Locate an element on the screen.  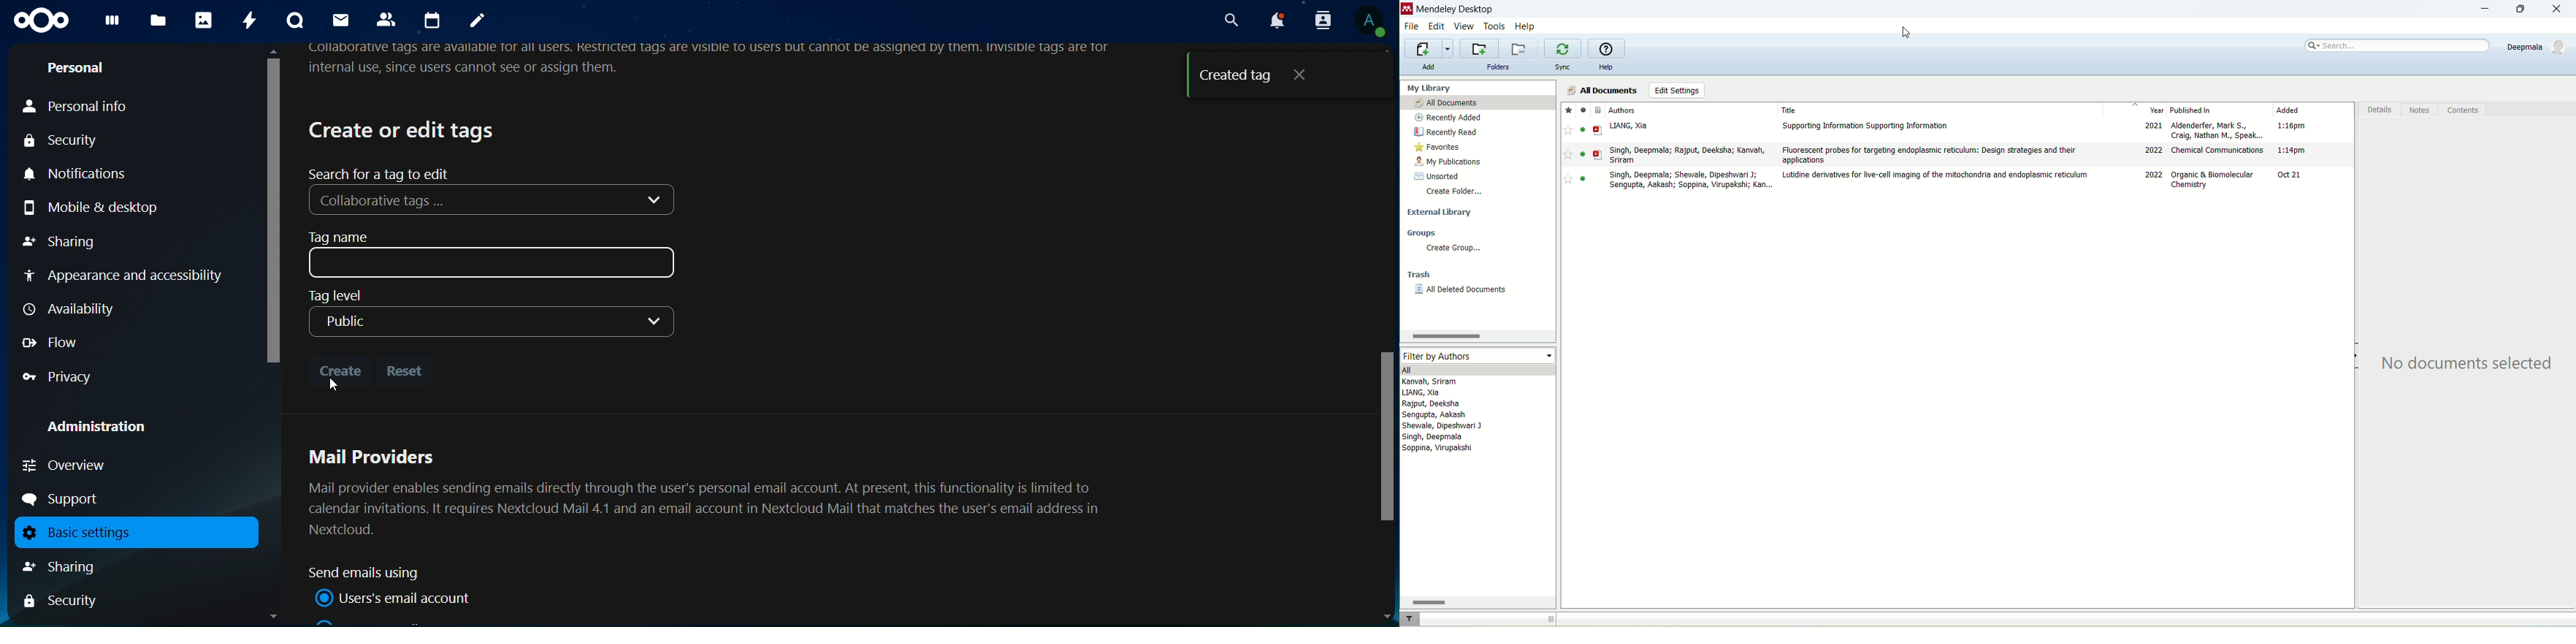
tools is located at coordinates (1495, 26).